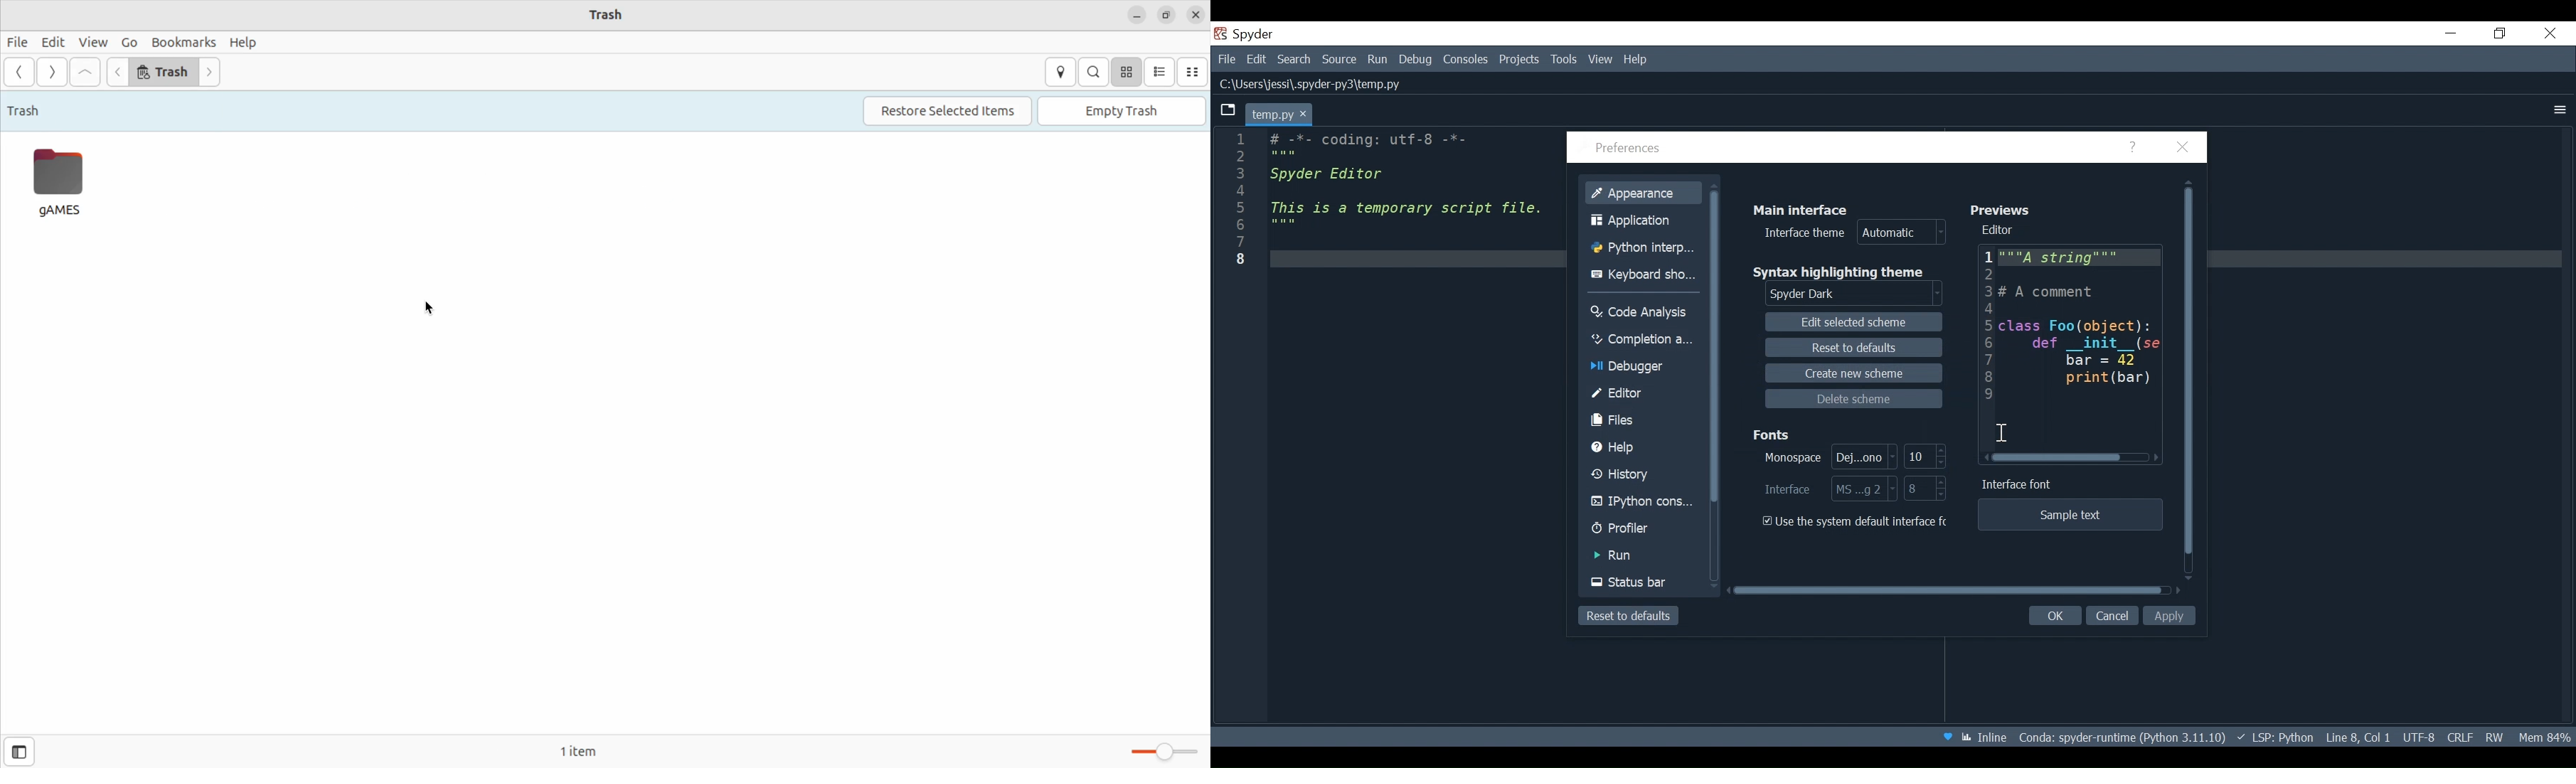 This screenshot has height=784, width=2576. I want to click on OK, so click(2053, 617).